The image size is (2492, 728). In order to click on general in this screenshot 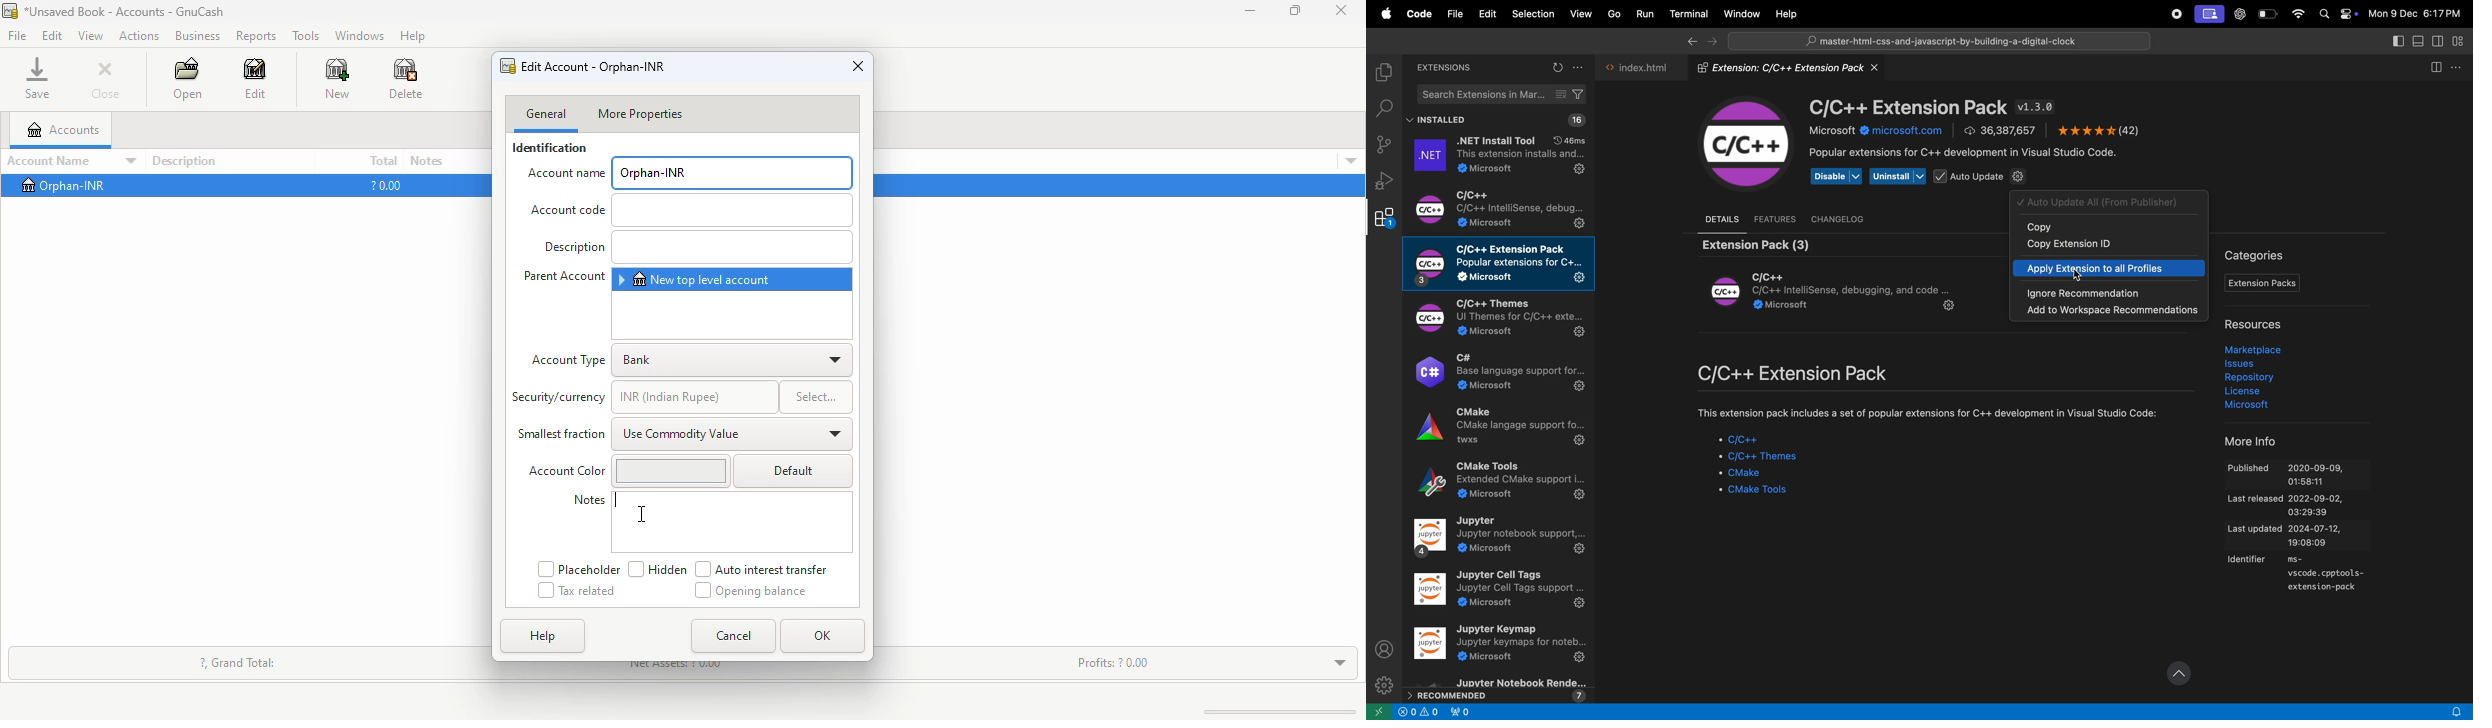, I will do `click(546, 115)`.